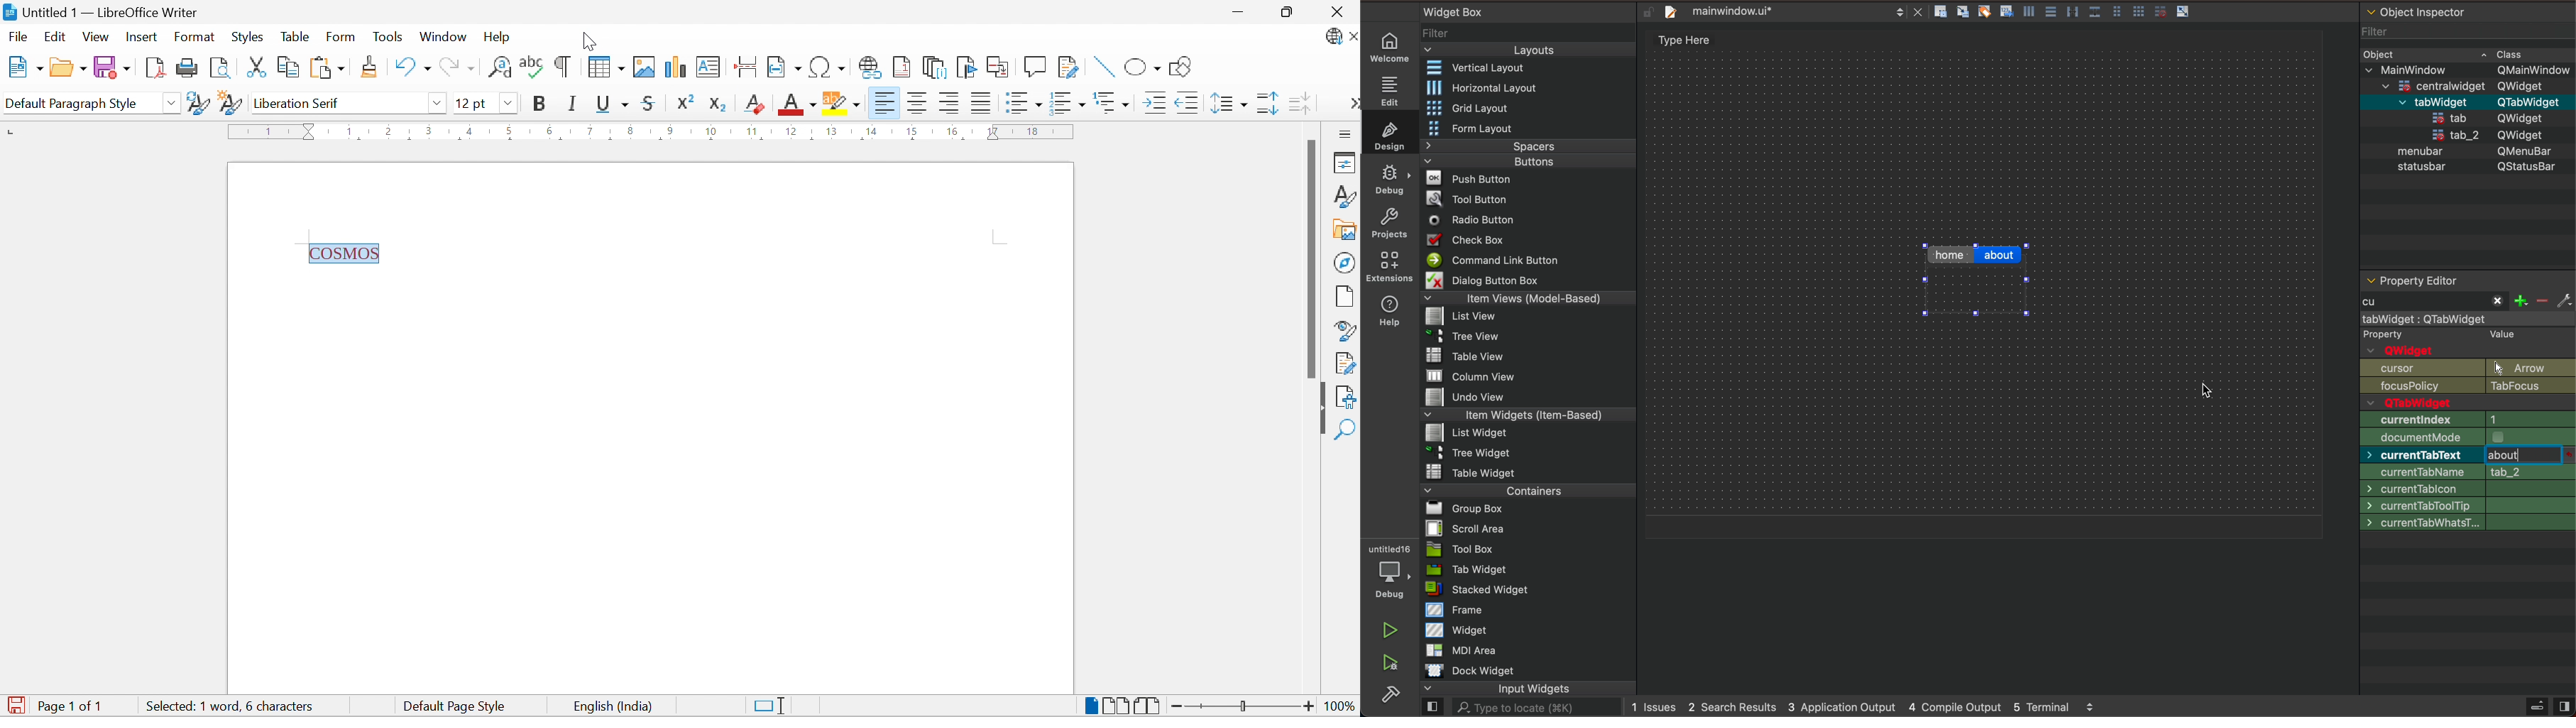  I want to click on Format, so click(195, 38).